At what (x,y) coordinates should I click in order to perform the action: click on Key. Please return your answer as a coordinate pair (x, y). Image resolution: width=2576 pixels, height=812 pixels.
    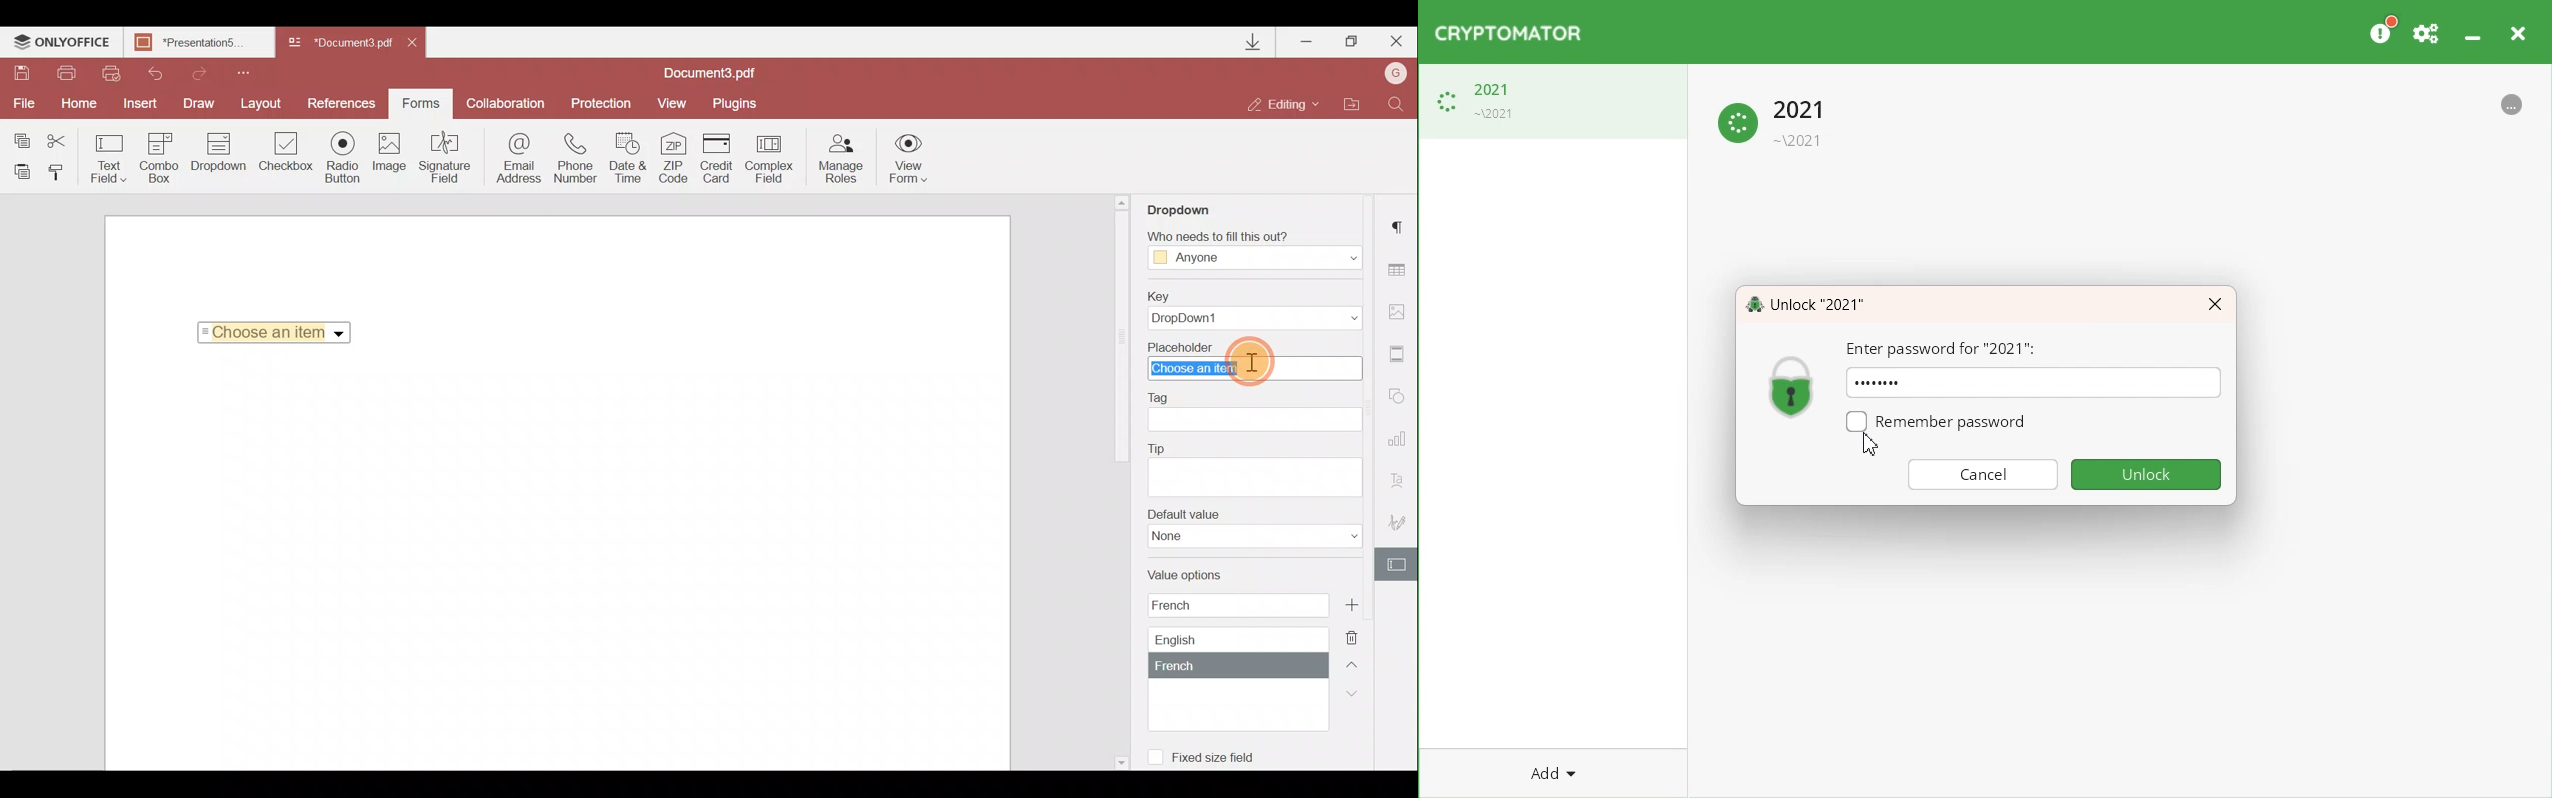
    Looking at the image, I should click on (1249, 310).